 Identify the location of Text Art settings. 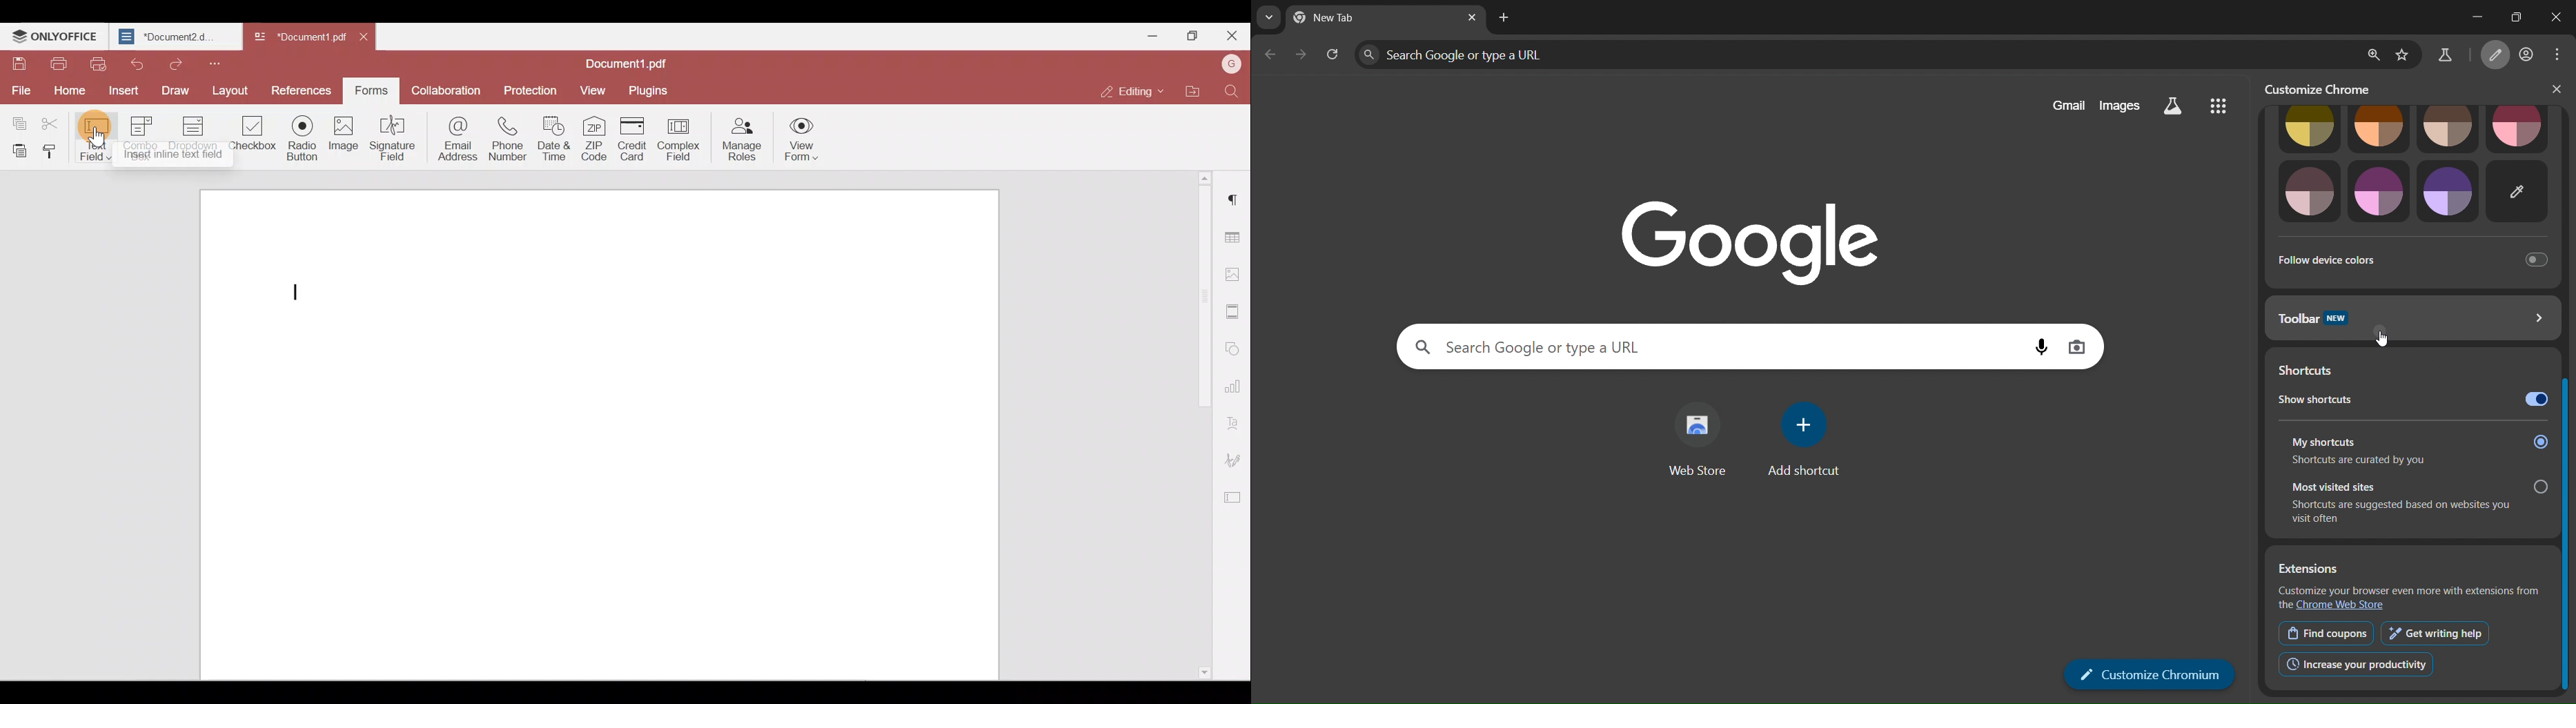
(1236, 419).